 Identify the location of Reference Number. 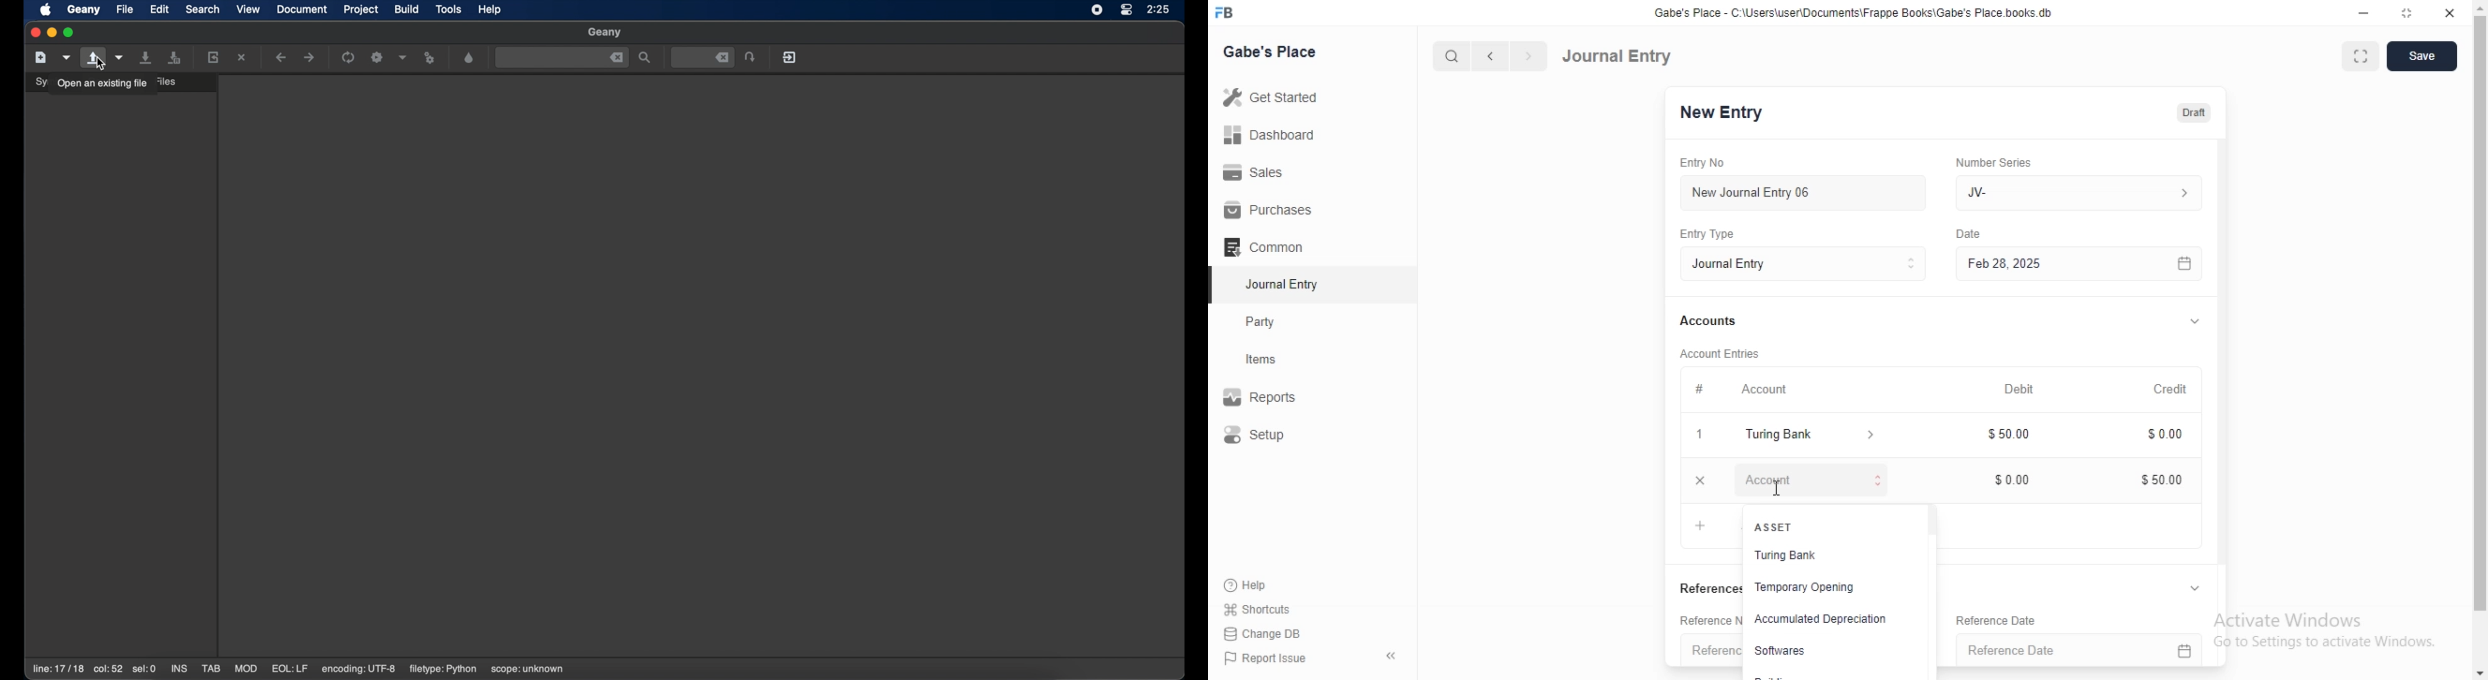
(1711, 652).